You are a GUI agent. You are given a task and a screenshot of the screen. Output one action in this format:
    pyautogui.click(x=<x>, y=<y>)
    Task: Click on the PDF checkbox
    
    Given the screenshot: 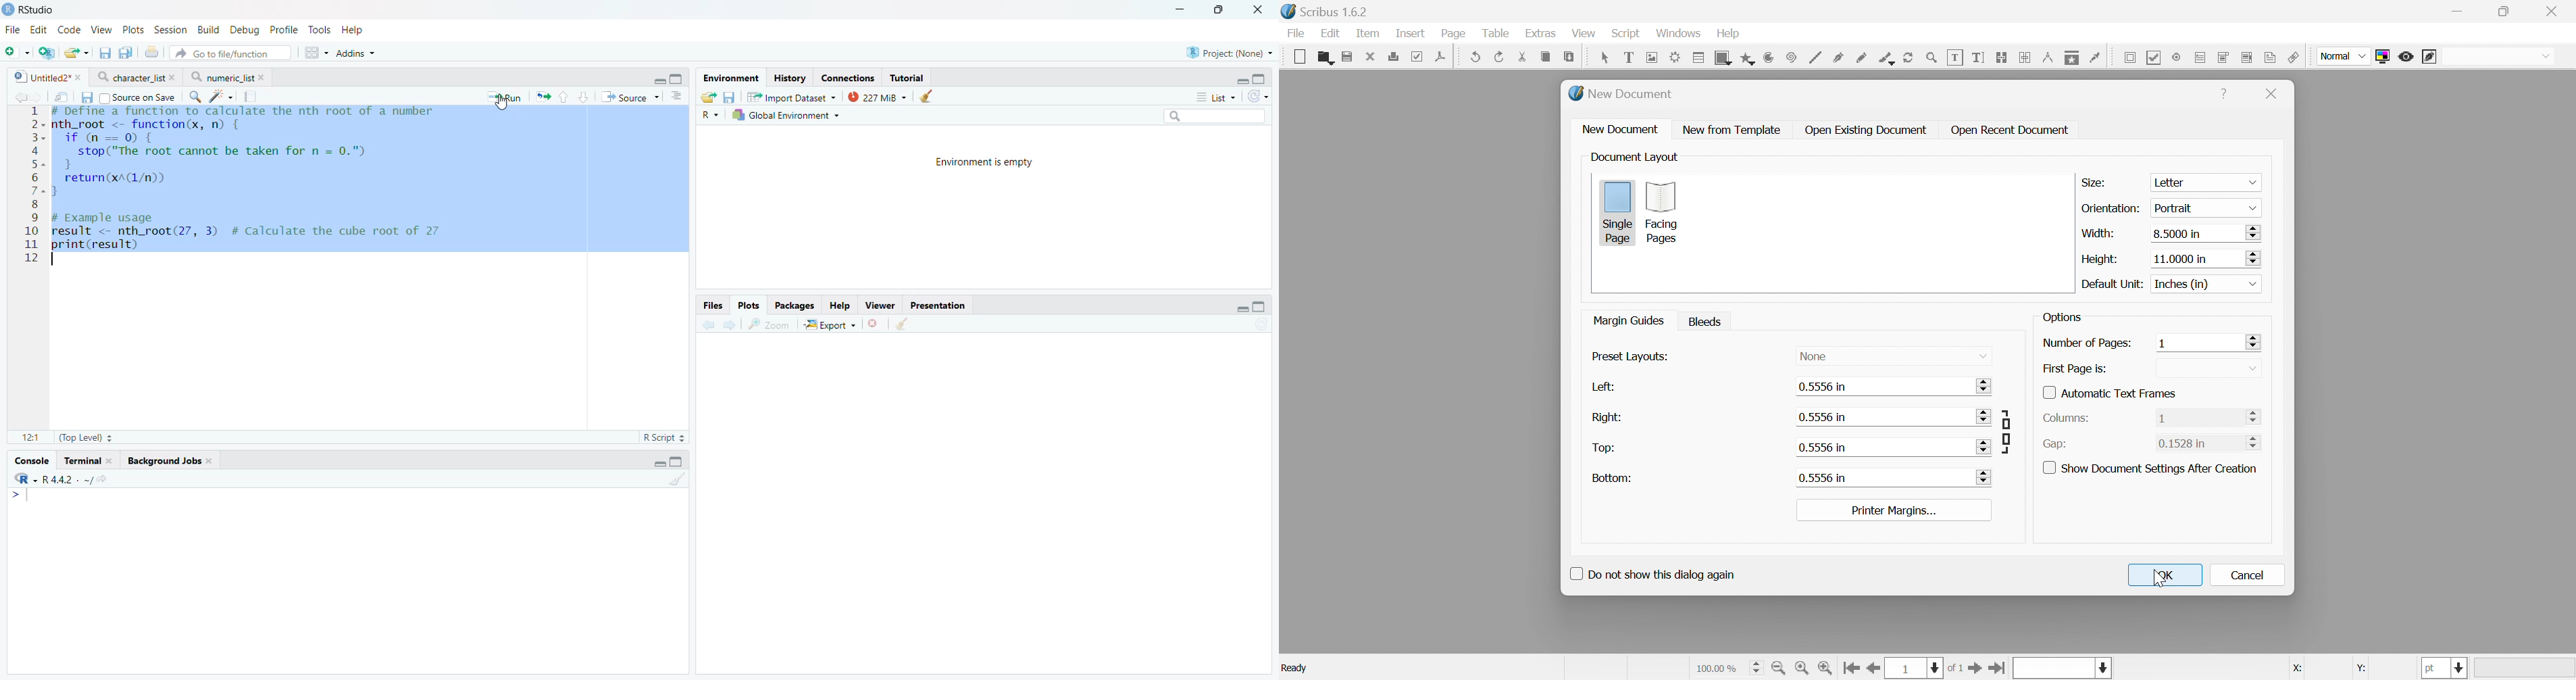 What is the action you would take?
    pyautogui.click(x=2154, y=57)
    